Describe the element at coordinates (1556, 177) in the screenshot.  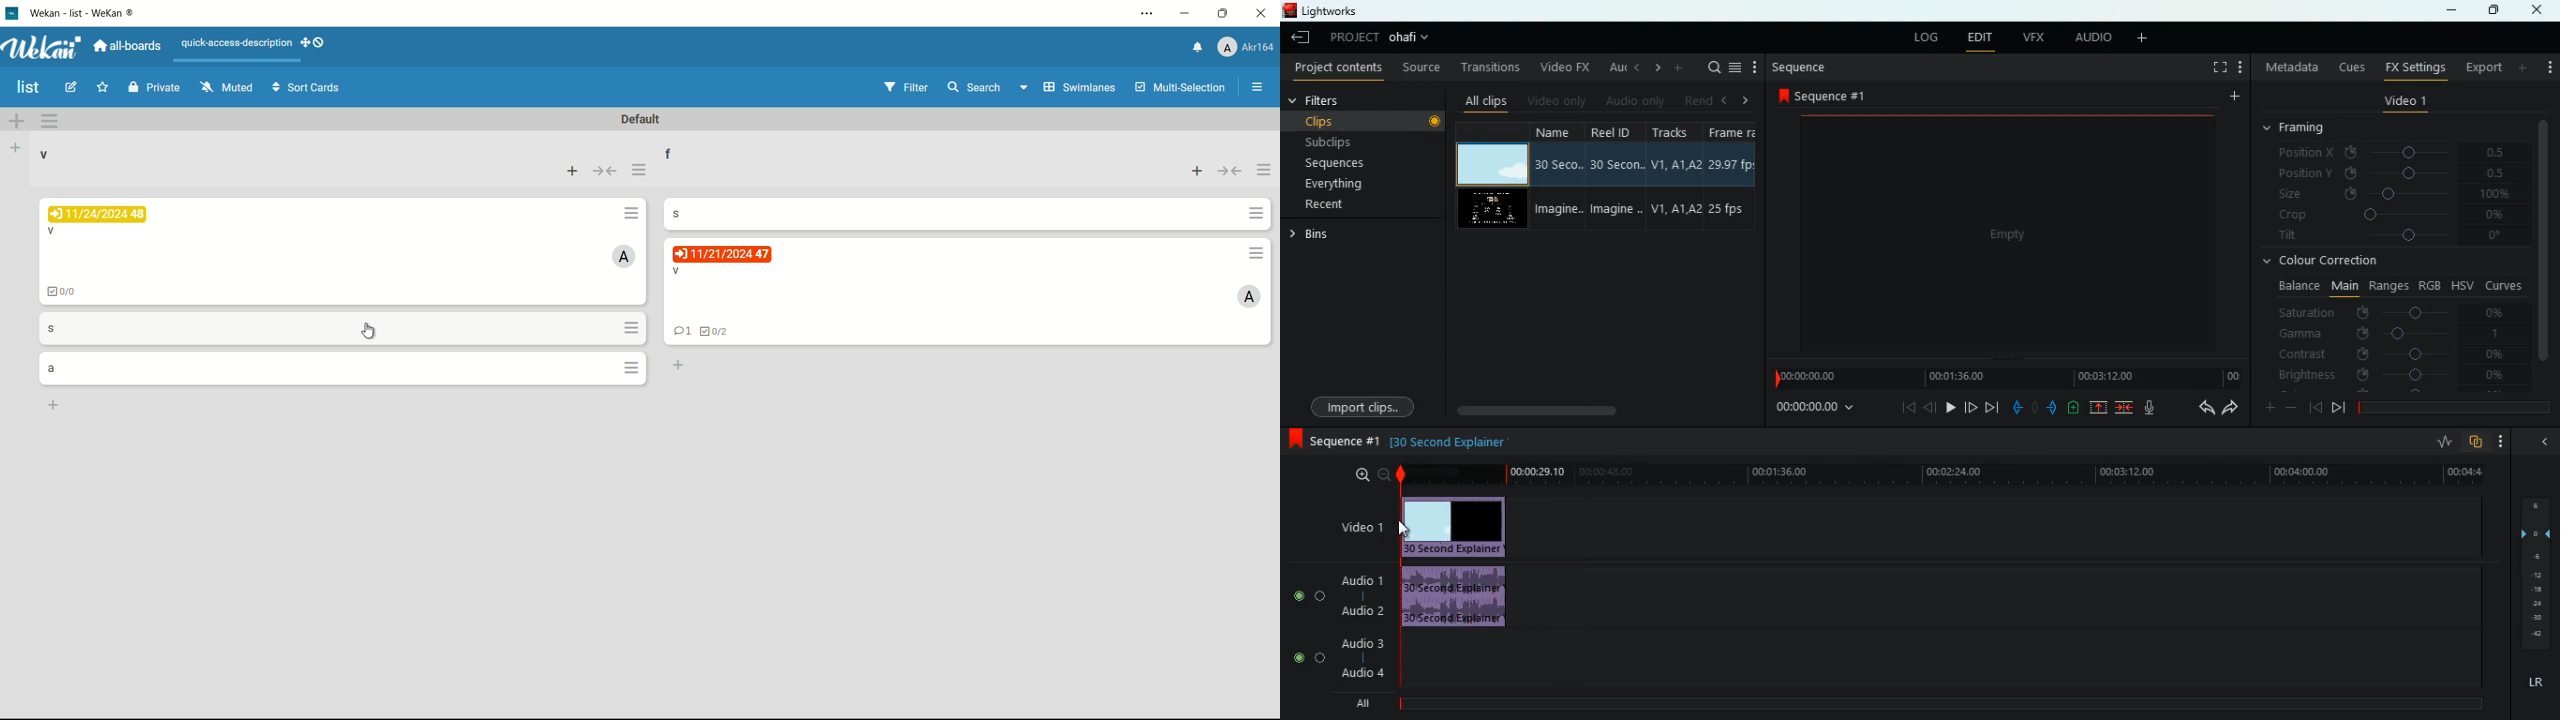
I see `name` at that location.